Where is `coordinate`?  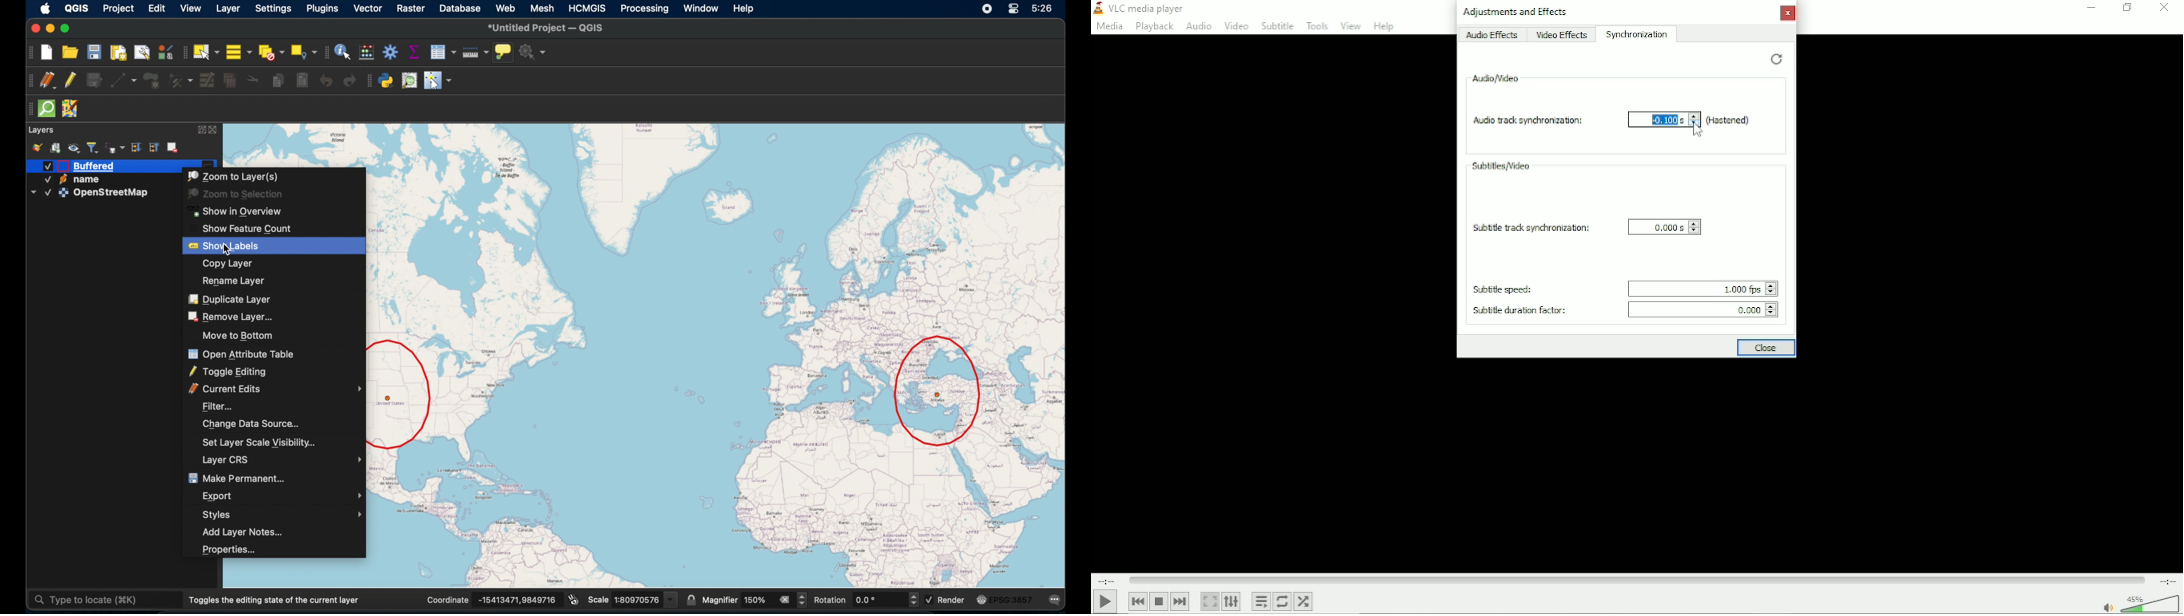 coordinate is located at coordinates (449, 599).